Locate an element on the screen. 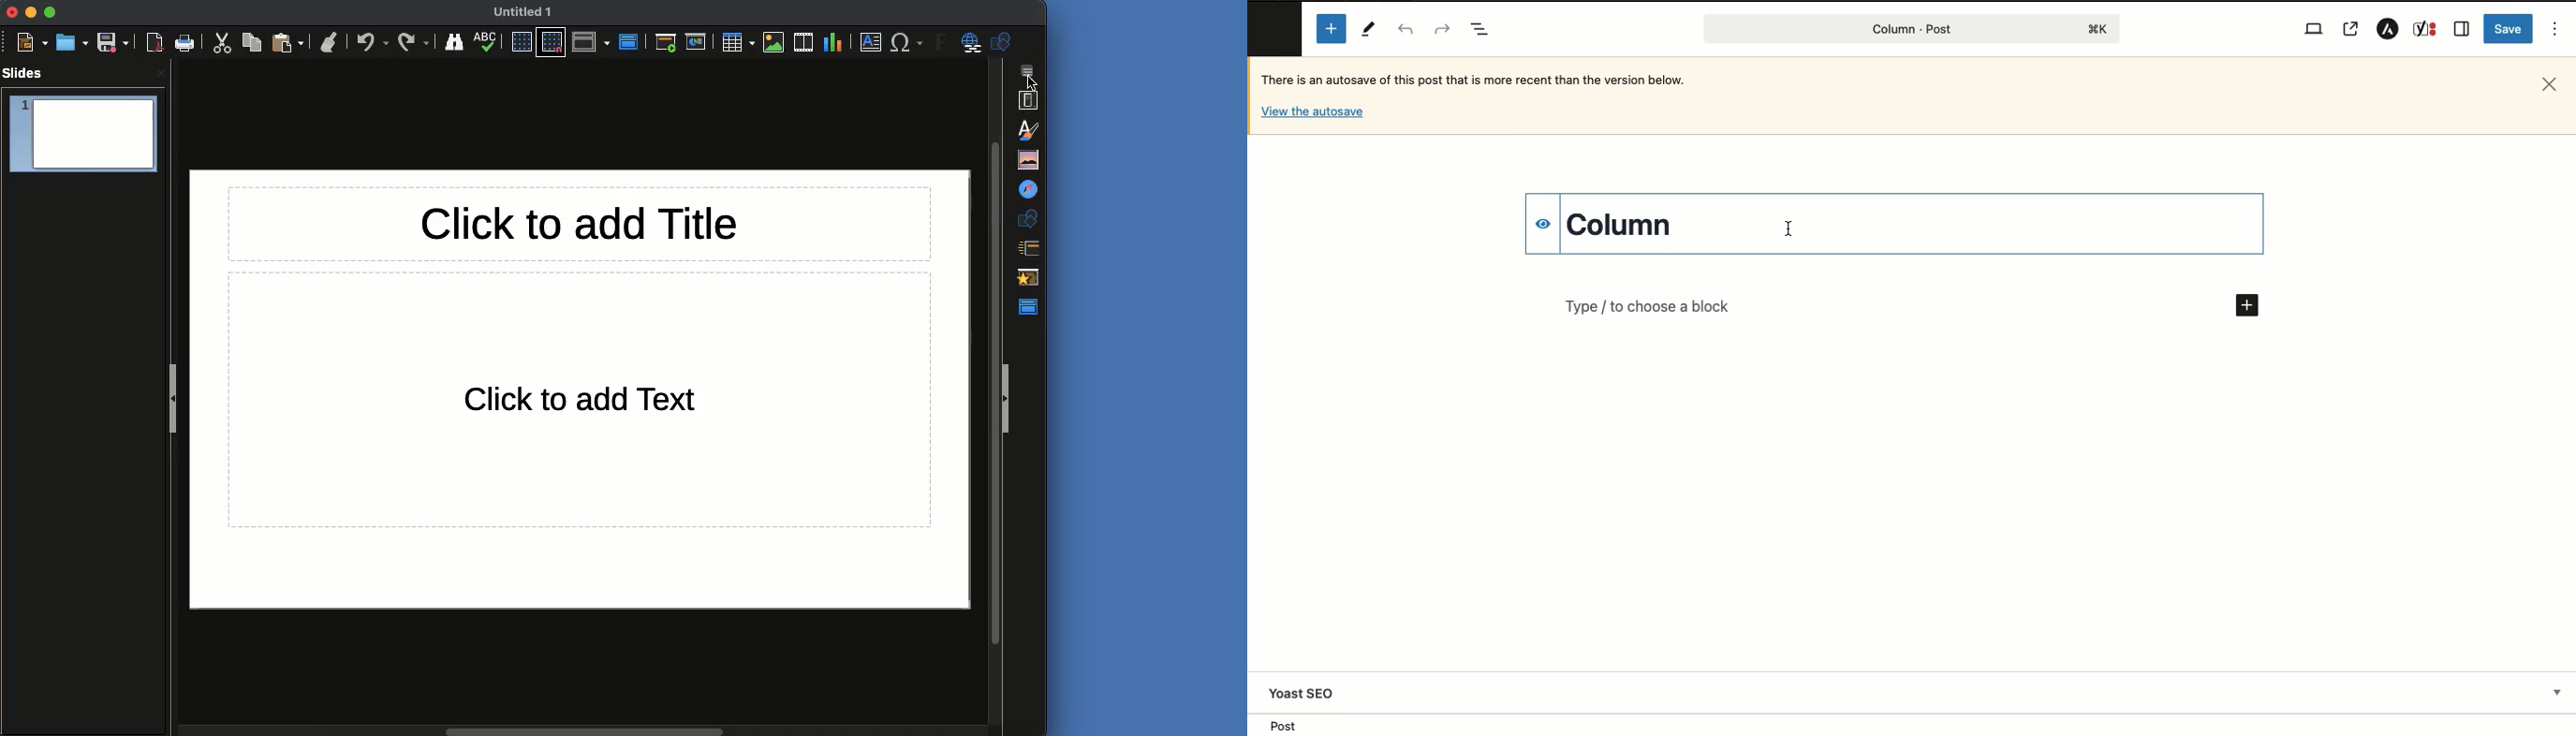 The image size is (2576, 756). Post is located at coordinates (1913, 29).